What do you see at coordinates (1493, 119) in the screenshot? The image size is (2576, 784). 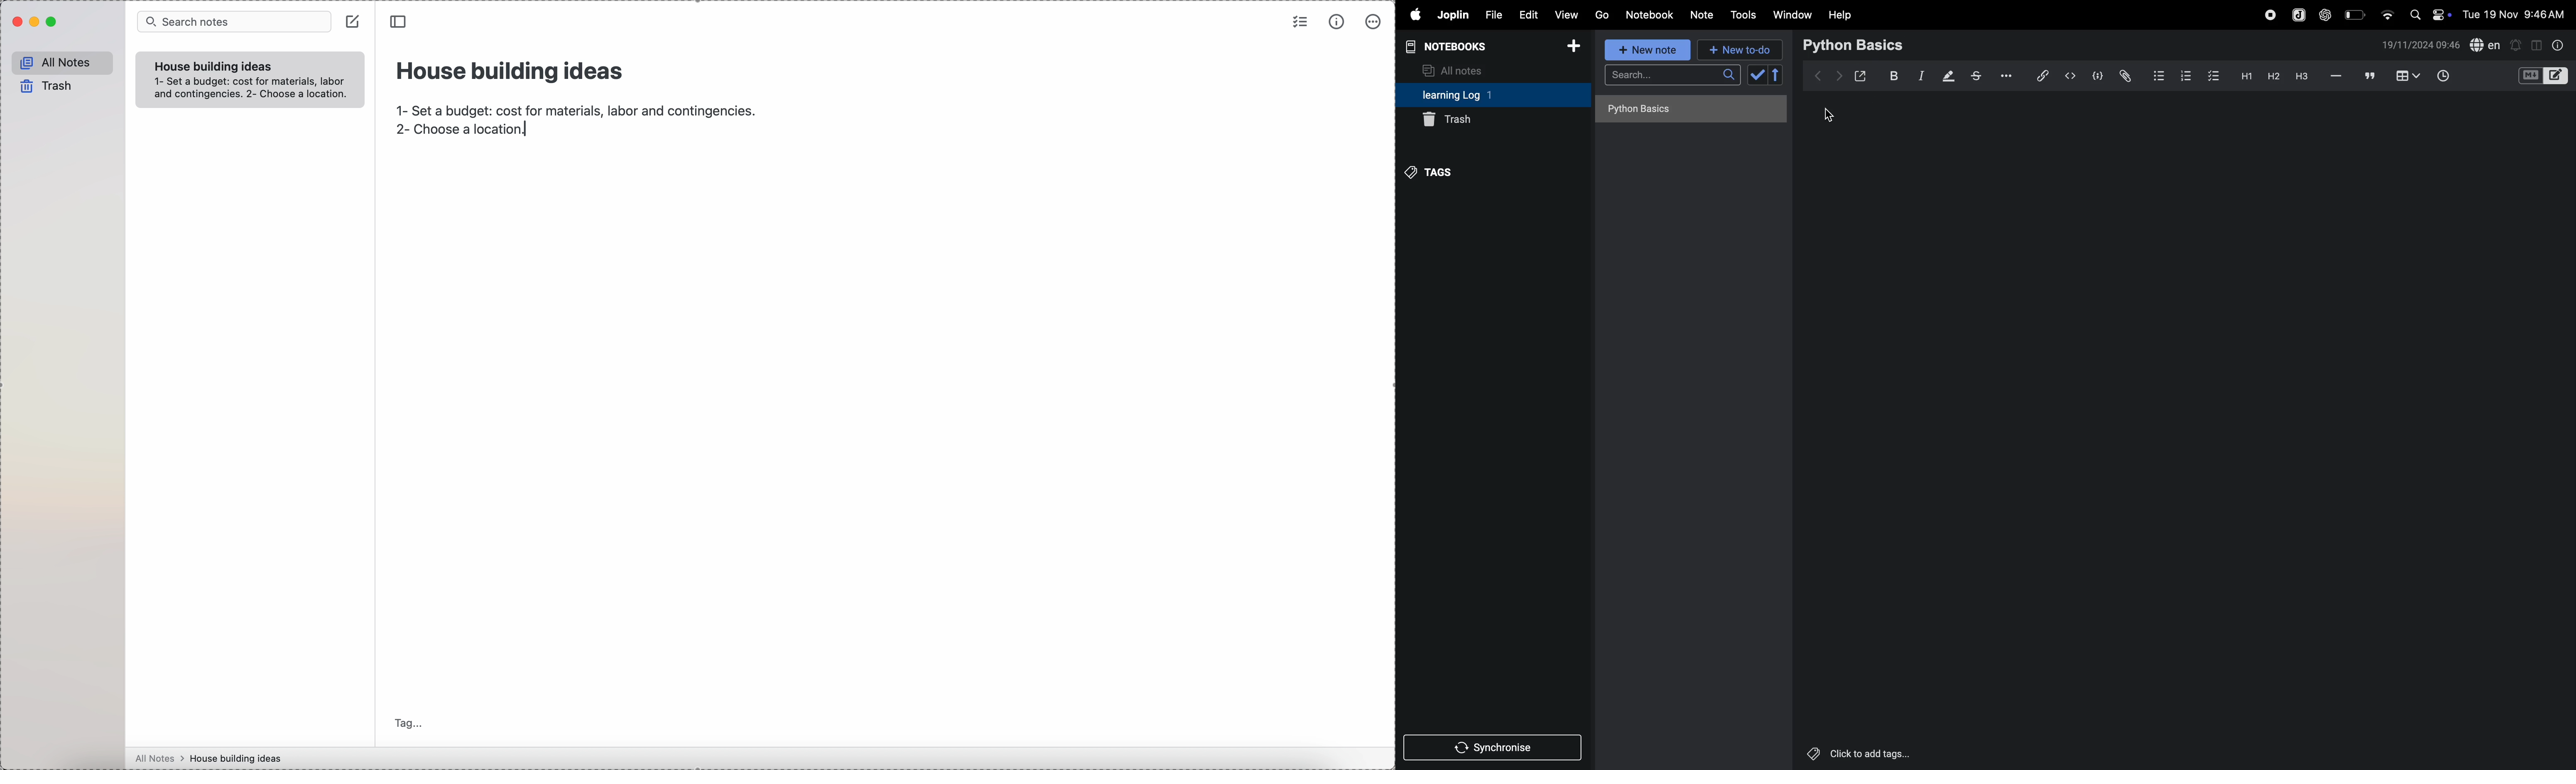 I see `trash` at bounding box center [1493, 119].